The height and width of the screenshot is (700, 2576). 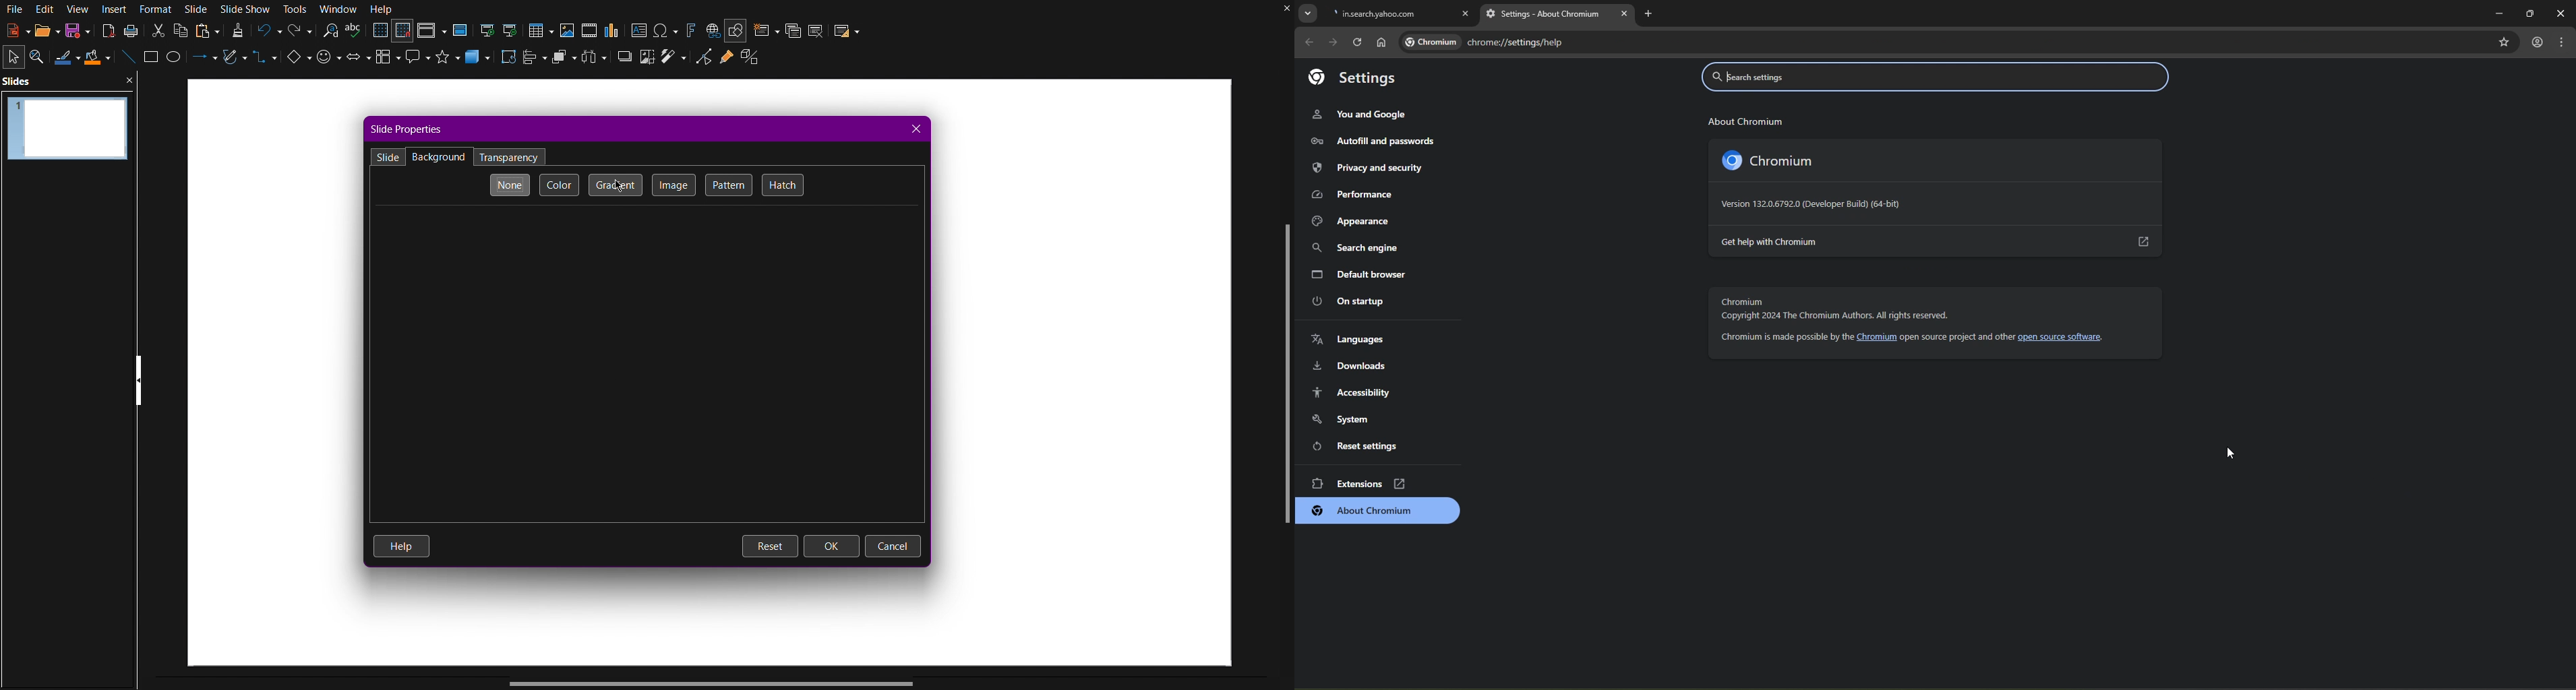 What do you see at coordinates (1356, 41) in the screenshot?
I see `Stop Reload` at bounding box center [1356, 41].